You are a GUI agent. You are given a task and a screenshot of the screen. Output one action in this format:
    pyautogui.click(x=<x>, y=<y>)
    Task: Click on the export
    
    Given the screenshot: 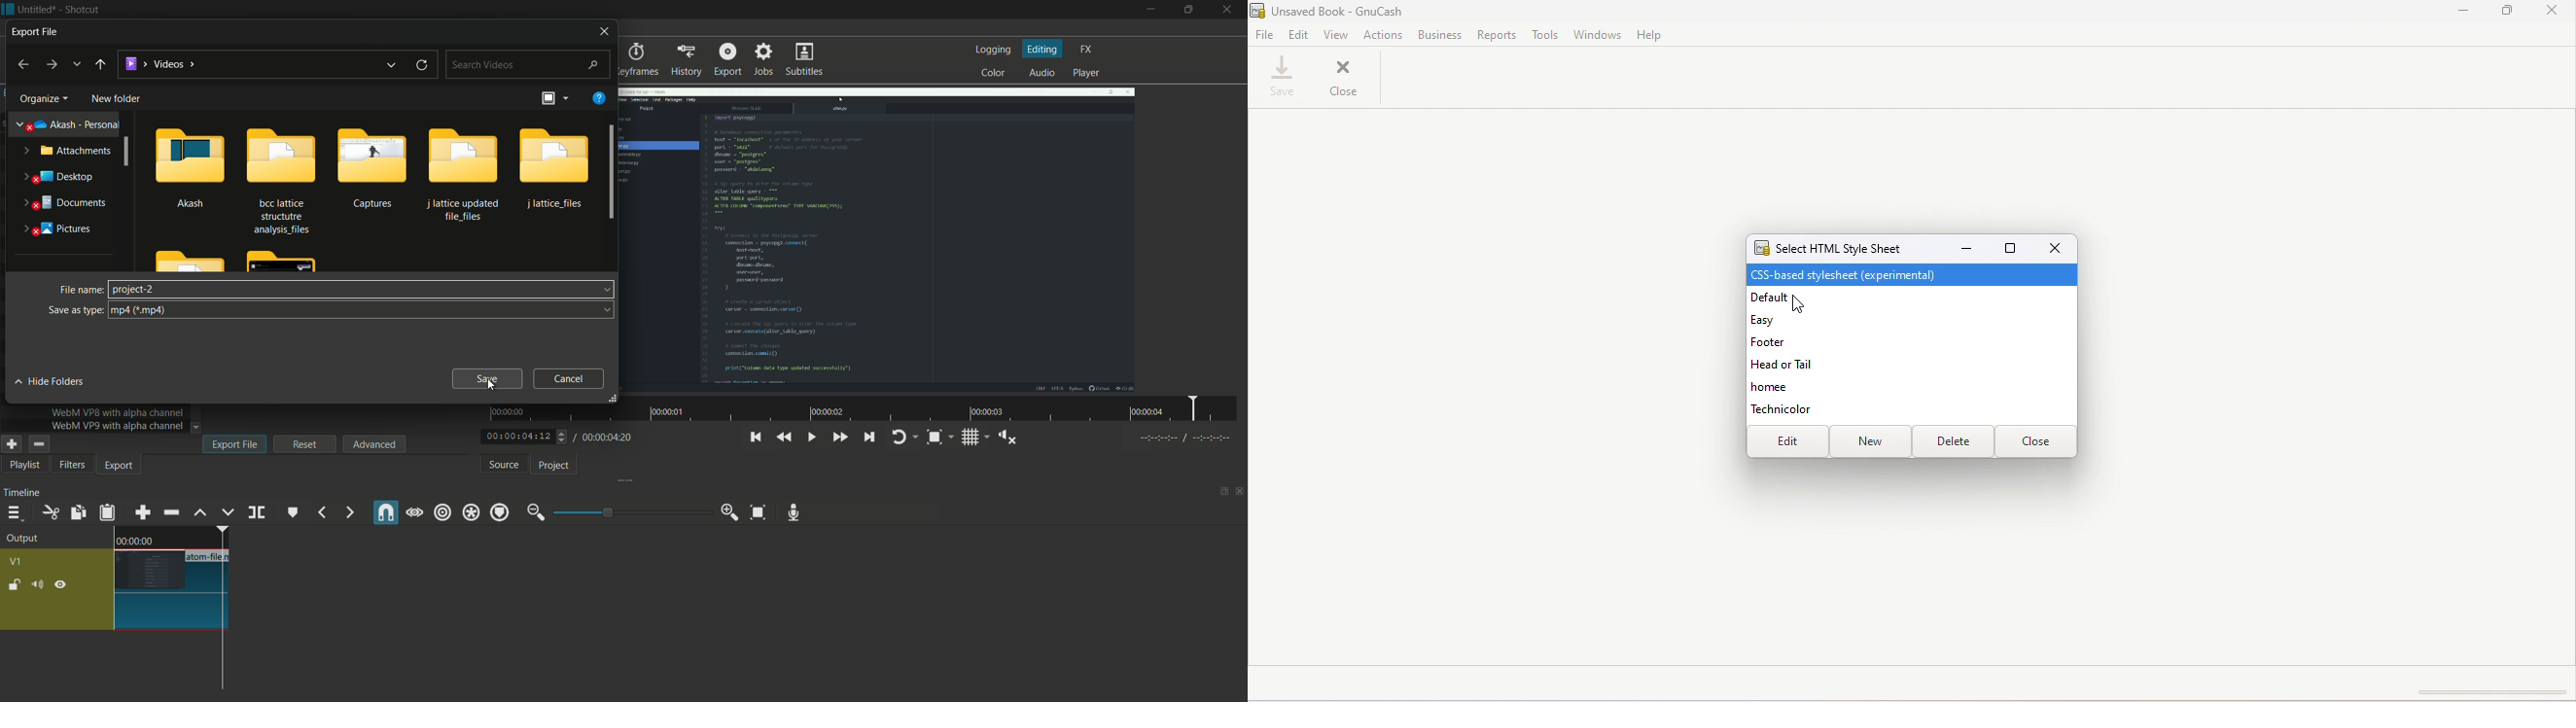 What is the action you would take?
    pyautogui.click(x=727, y=59)
    